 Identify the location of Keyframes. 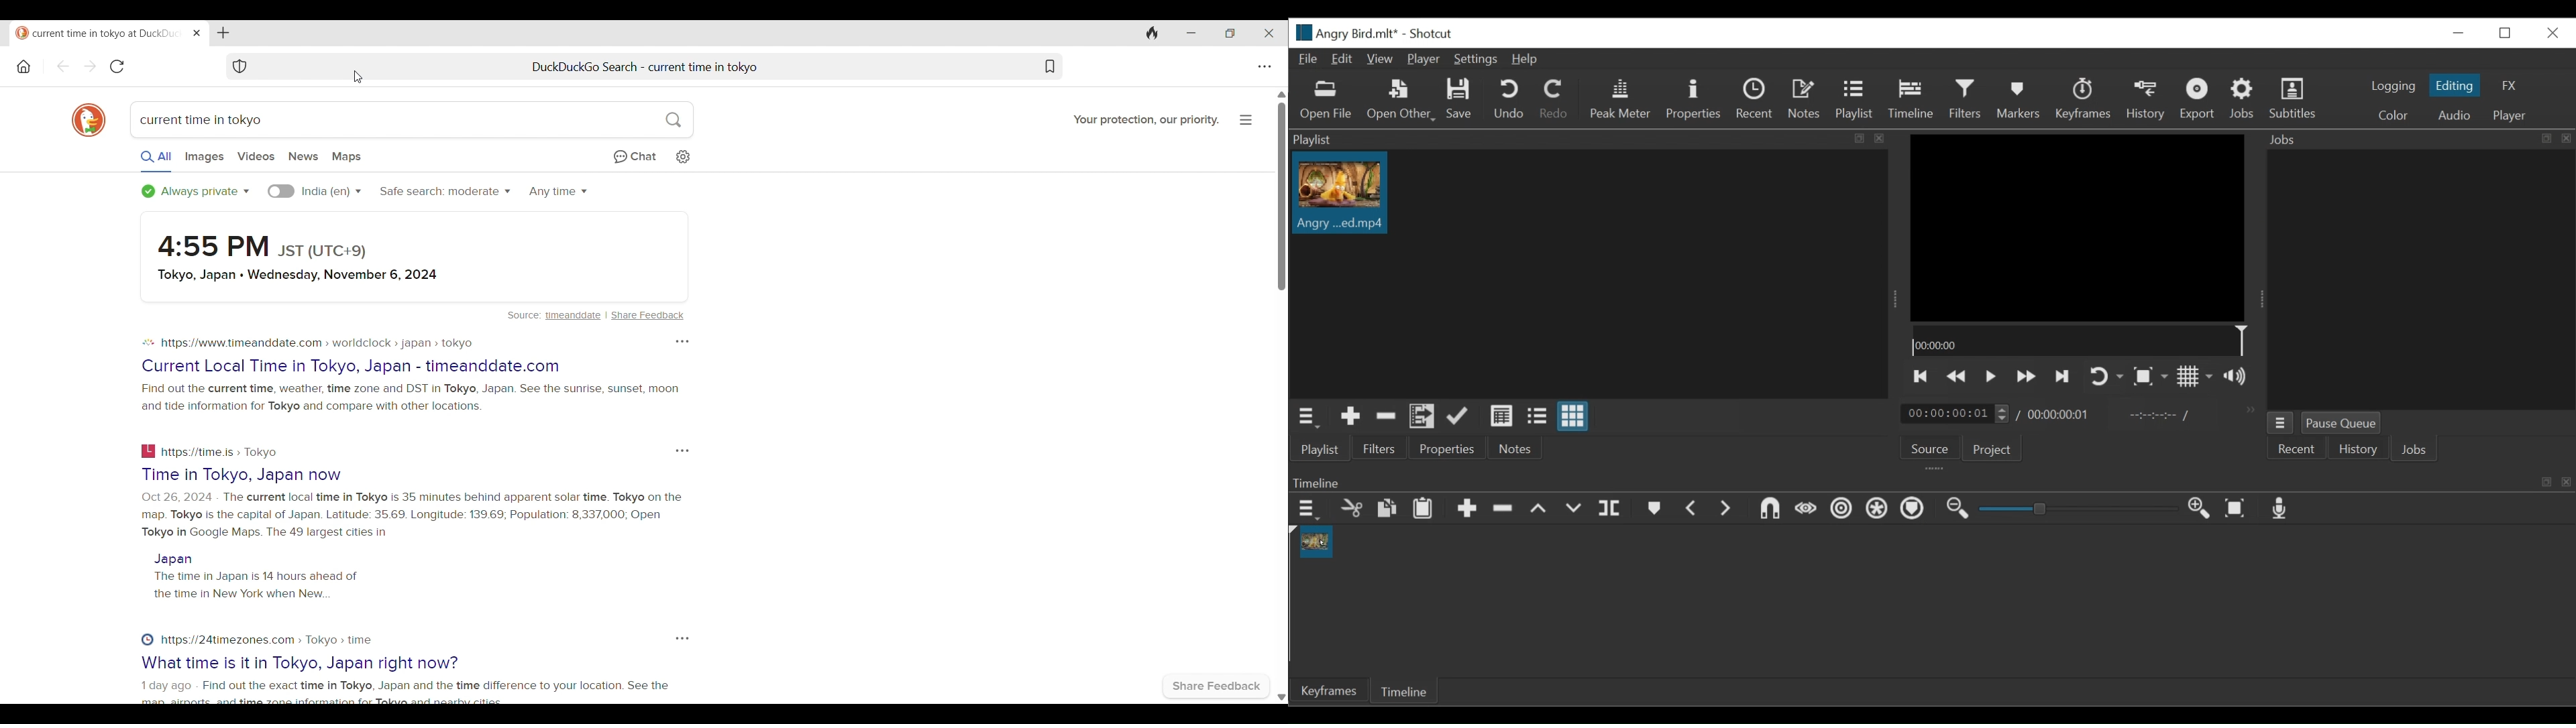
(2086, 101).